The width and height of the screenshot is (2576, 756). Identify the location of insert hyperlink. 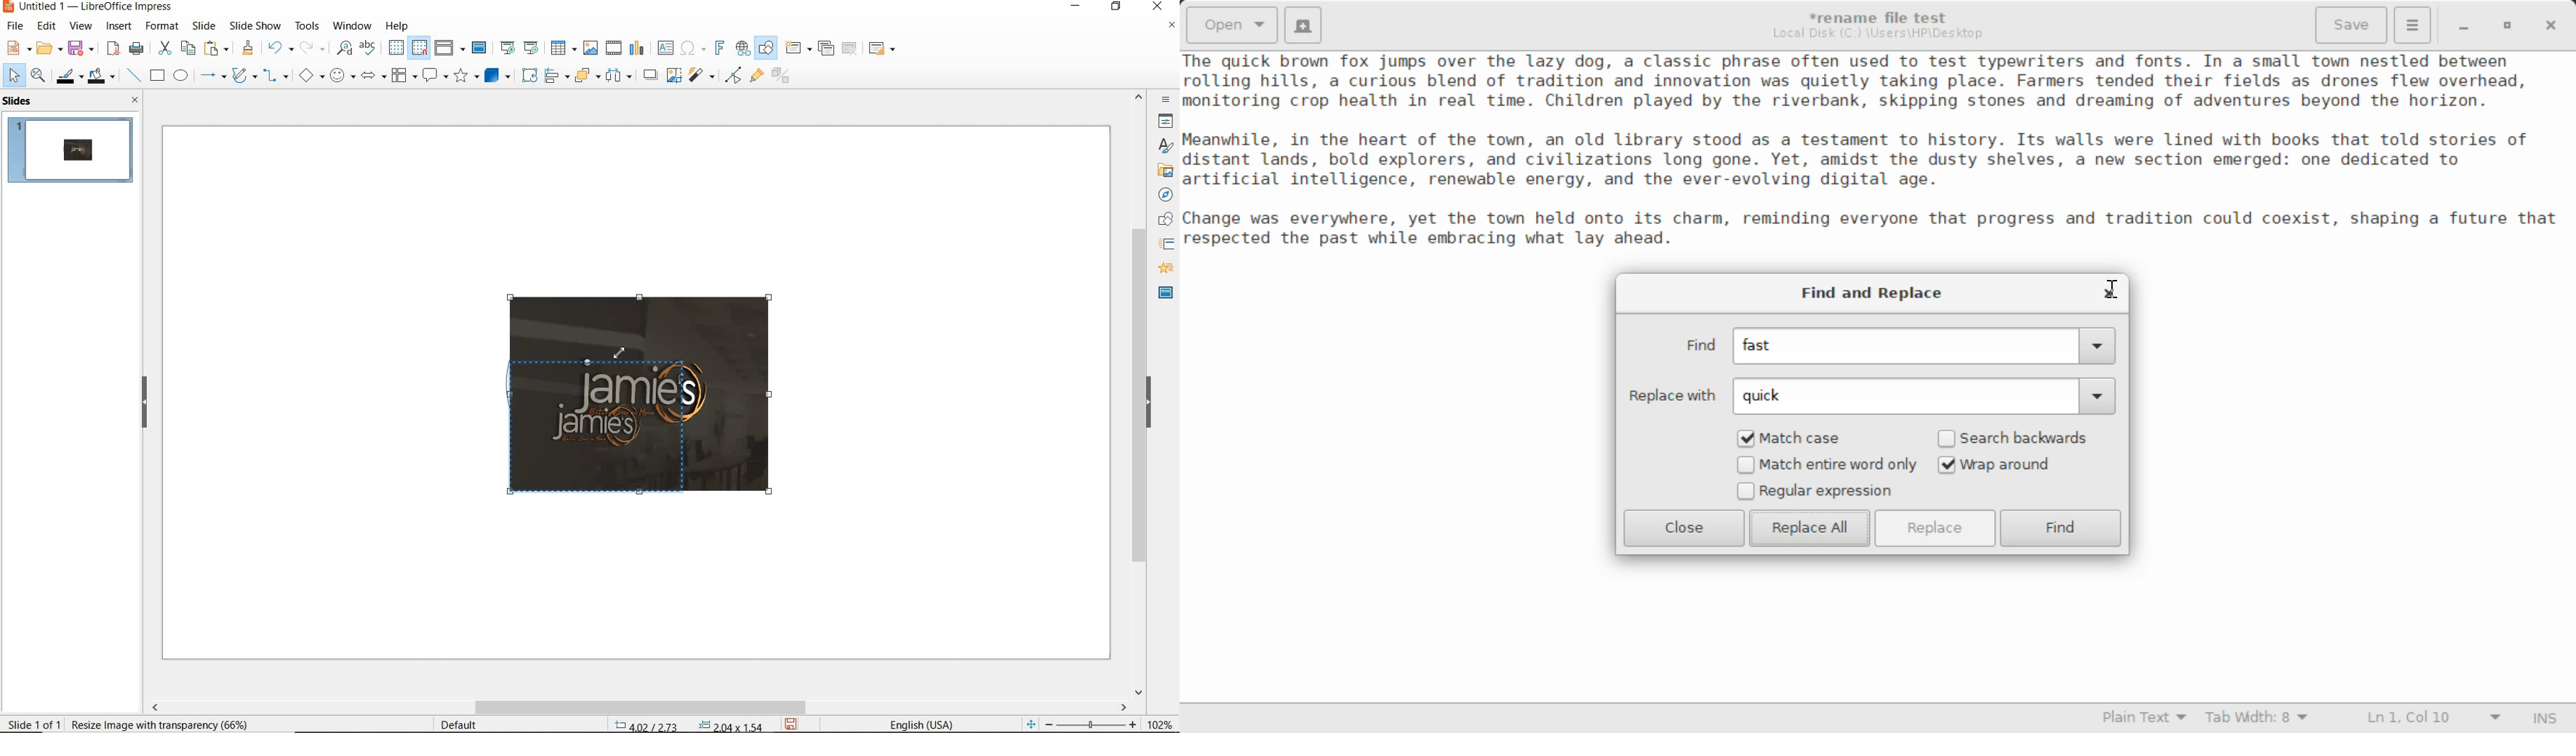
(743, 48).